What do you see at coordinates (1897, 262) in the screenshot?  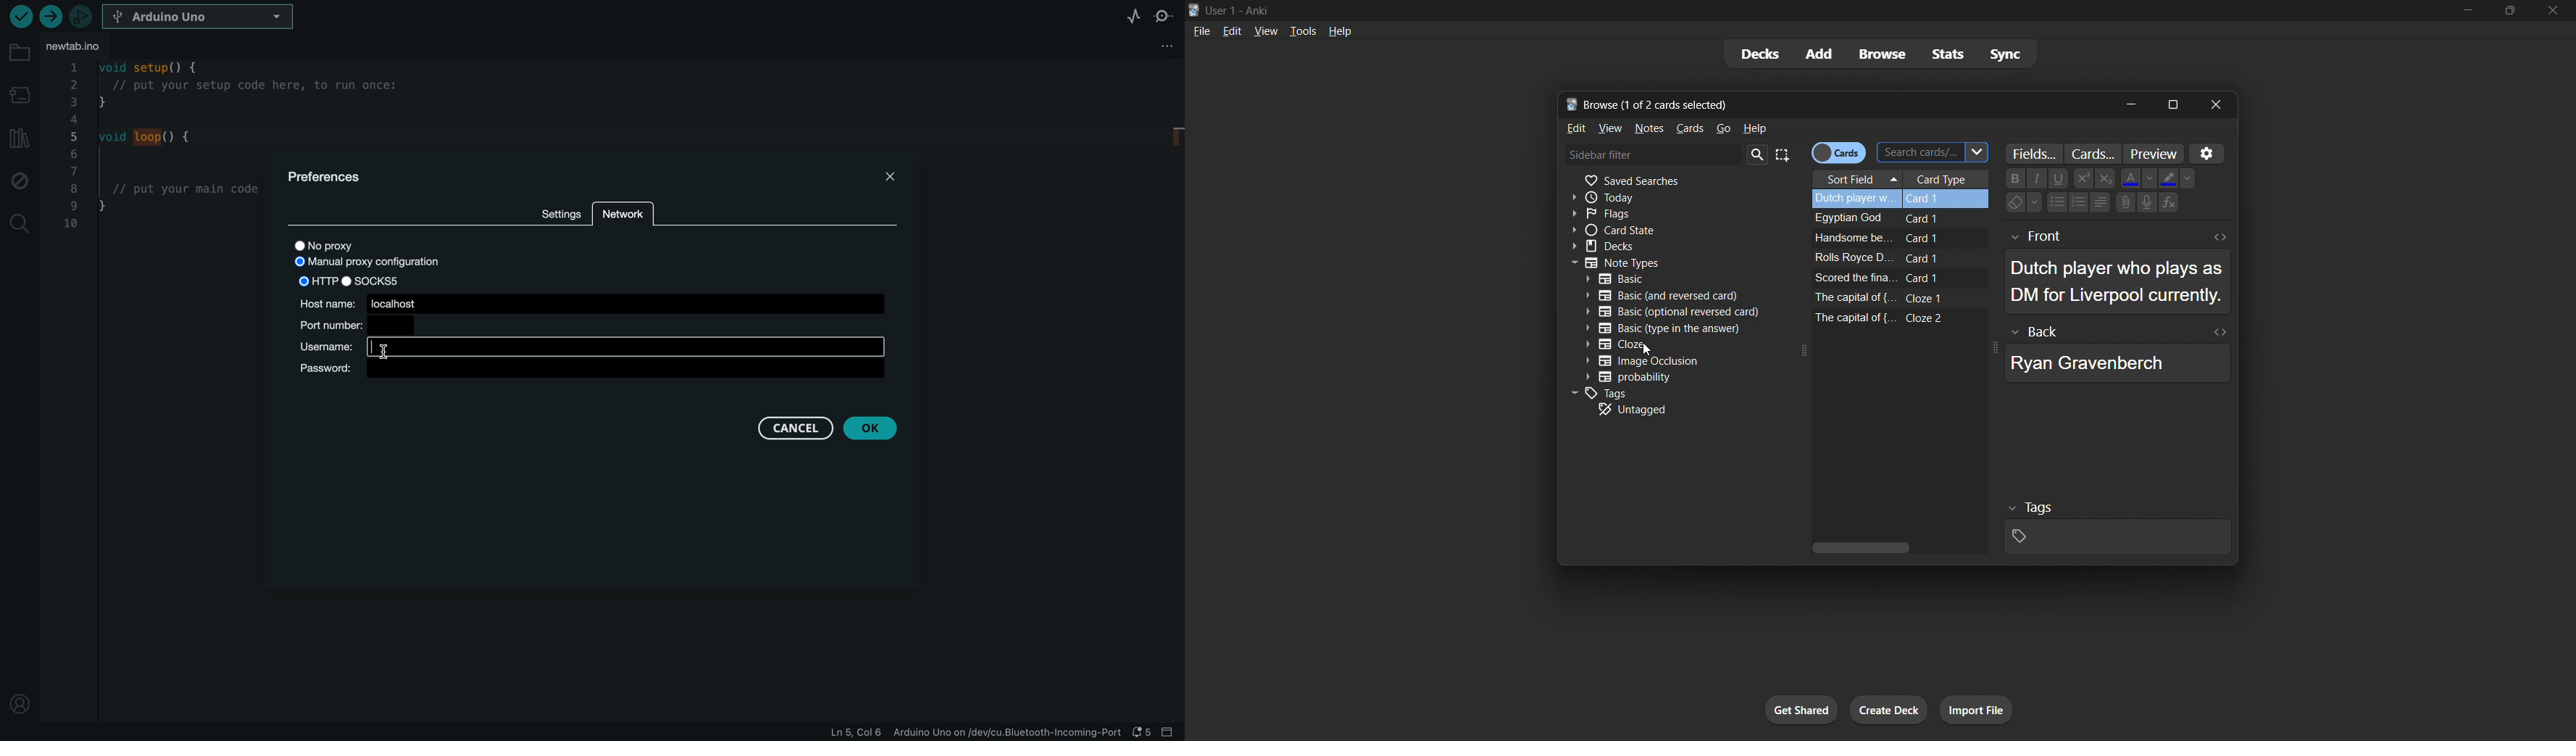 I see `card data` at bounding box center [1897, 262].